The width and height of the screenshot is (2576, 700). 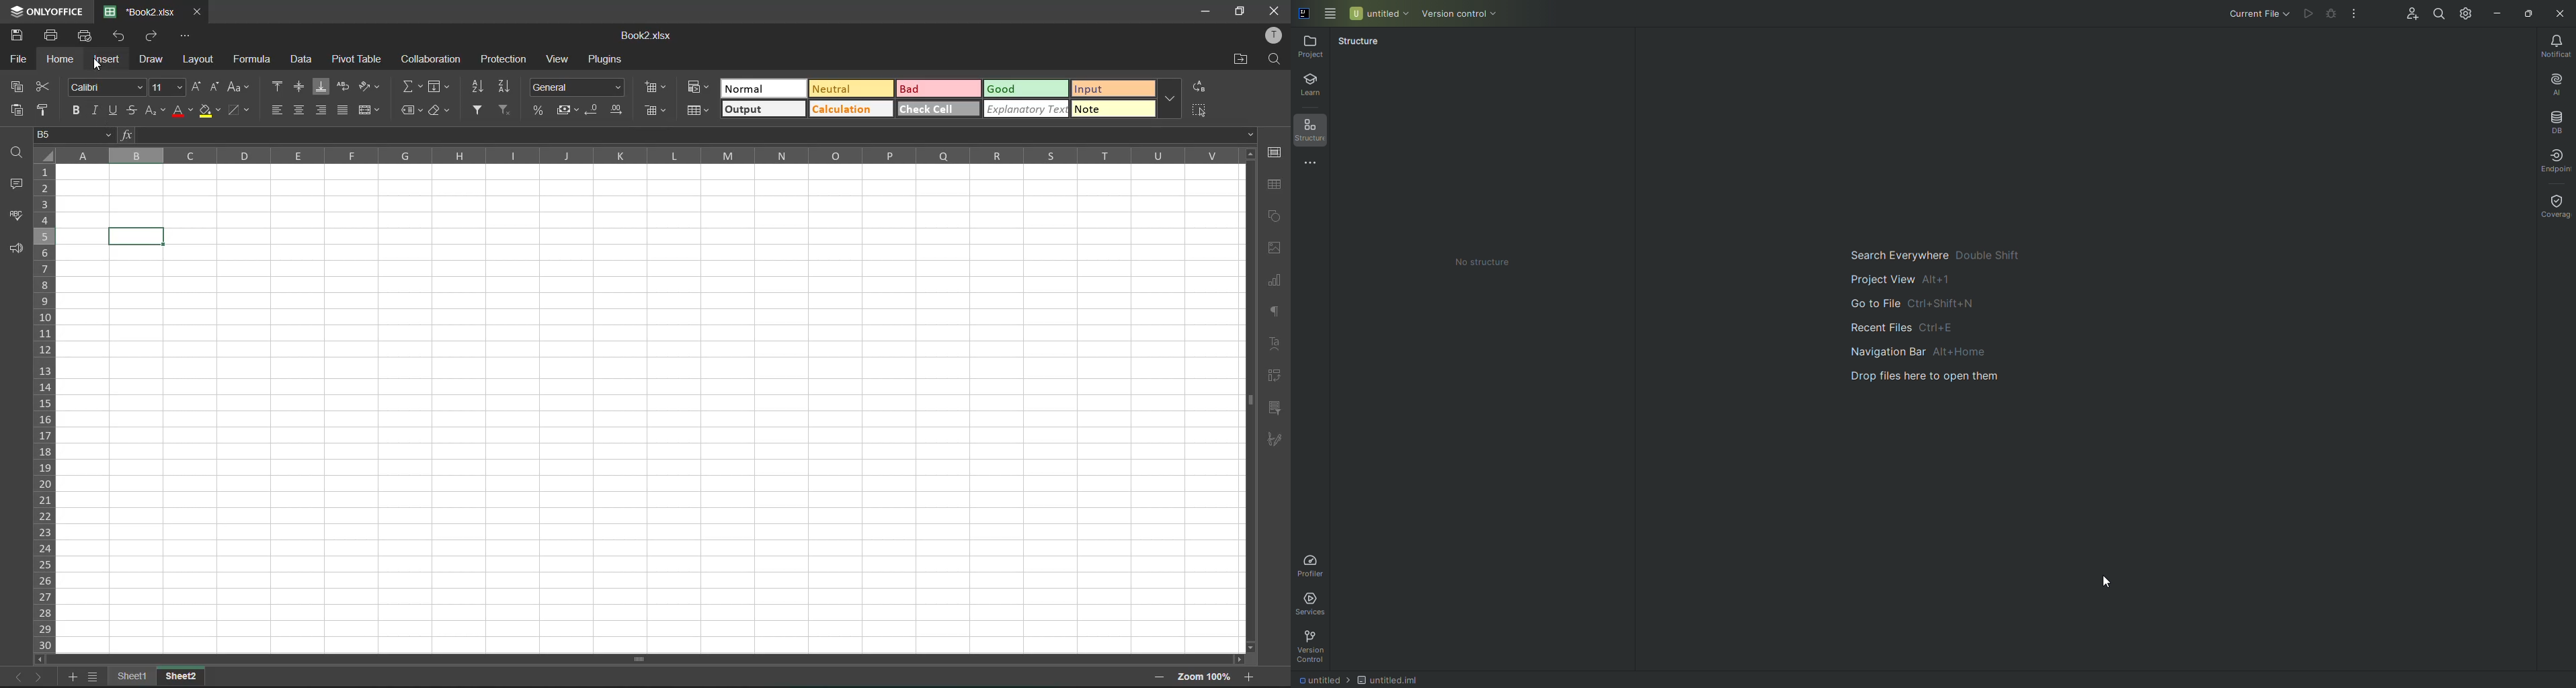 I want to click on sheet list, so click(x=97, y=677).